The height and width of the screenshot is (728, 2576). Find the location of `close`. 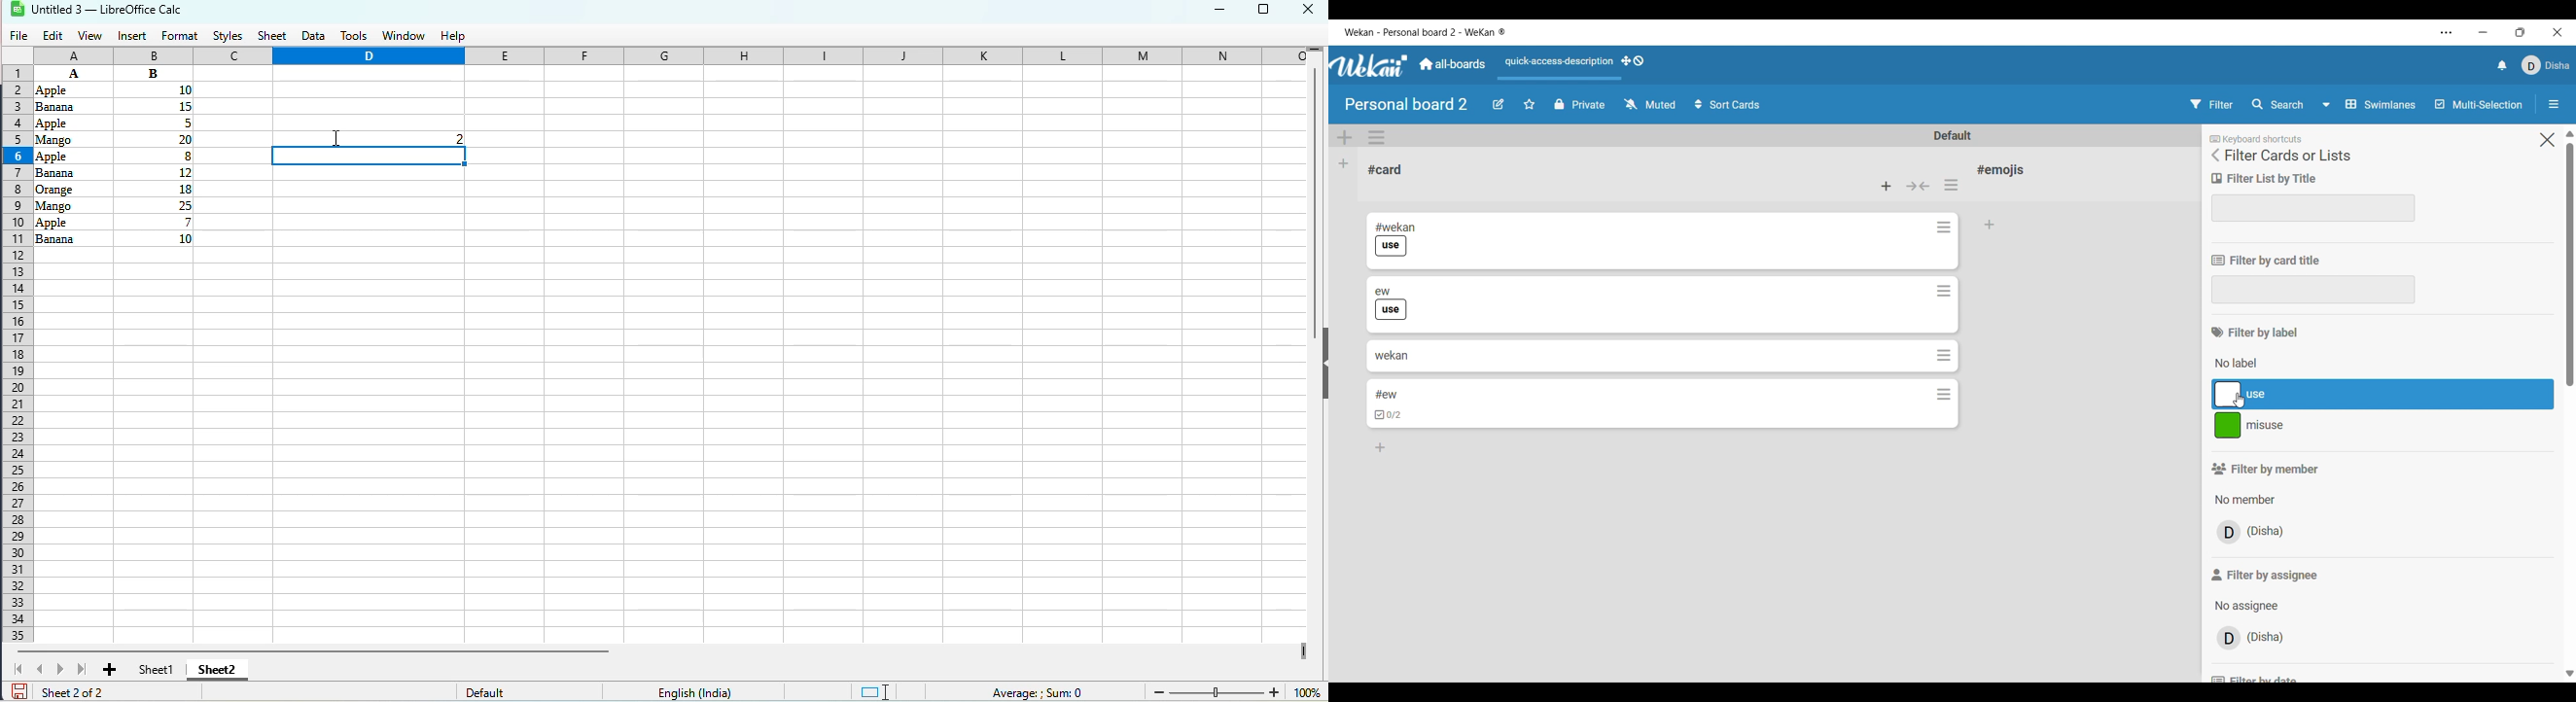

close is located at coordinates (1308, 8).